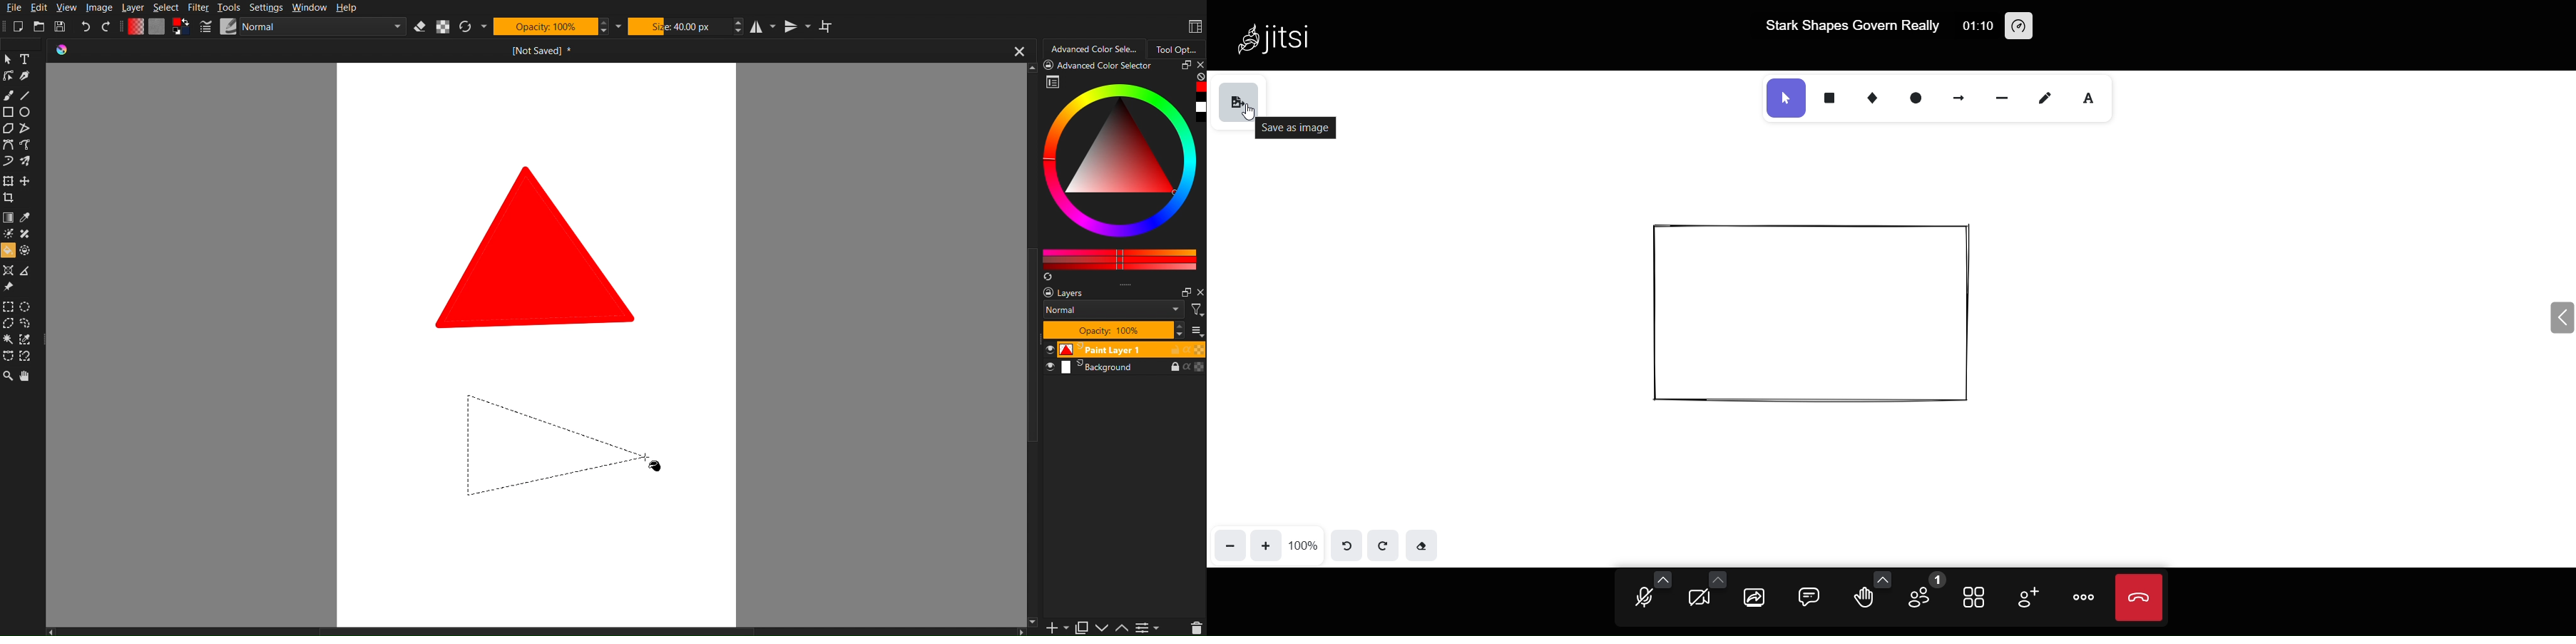 Image resolution: width=2576 pixels, height=644 pixels. I want to click on Filter, so click(199, 8).